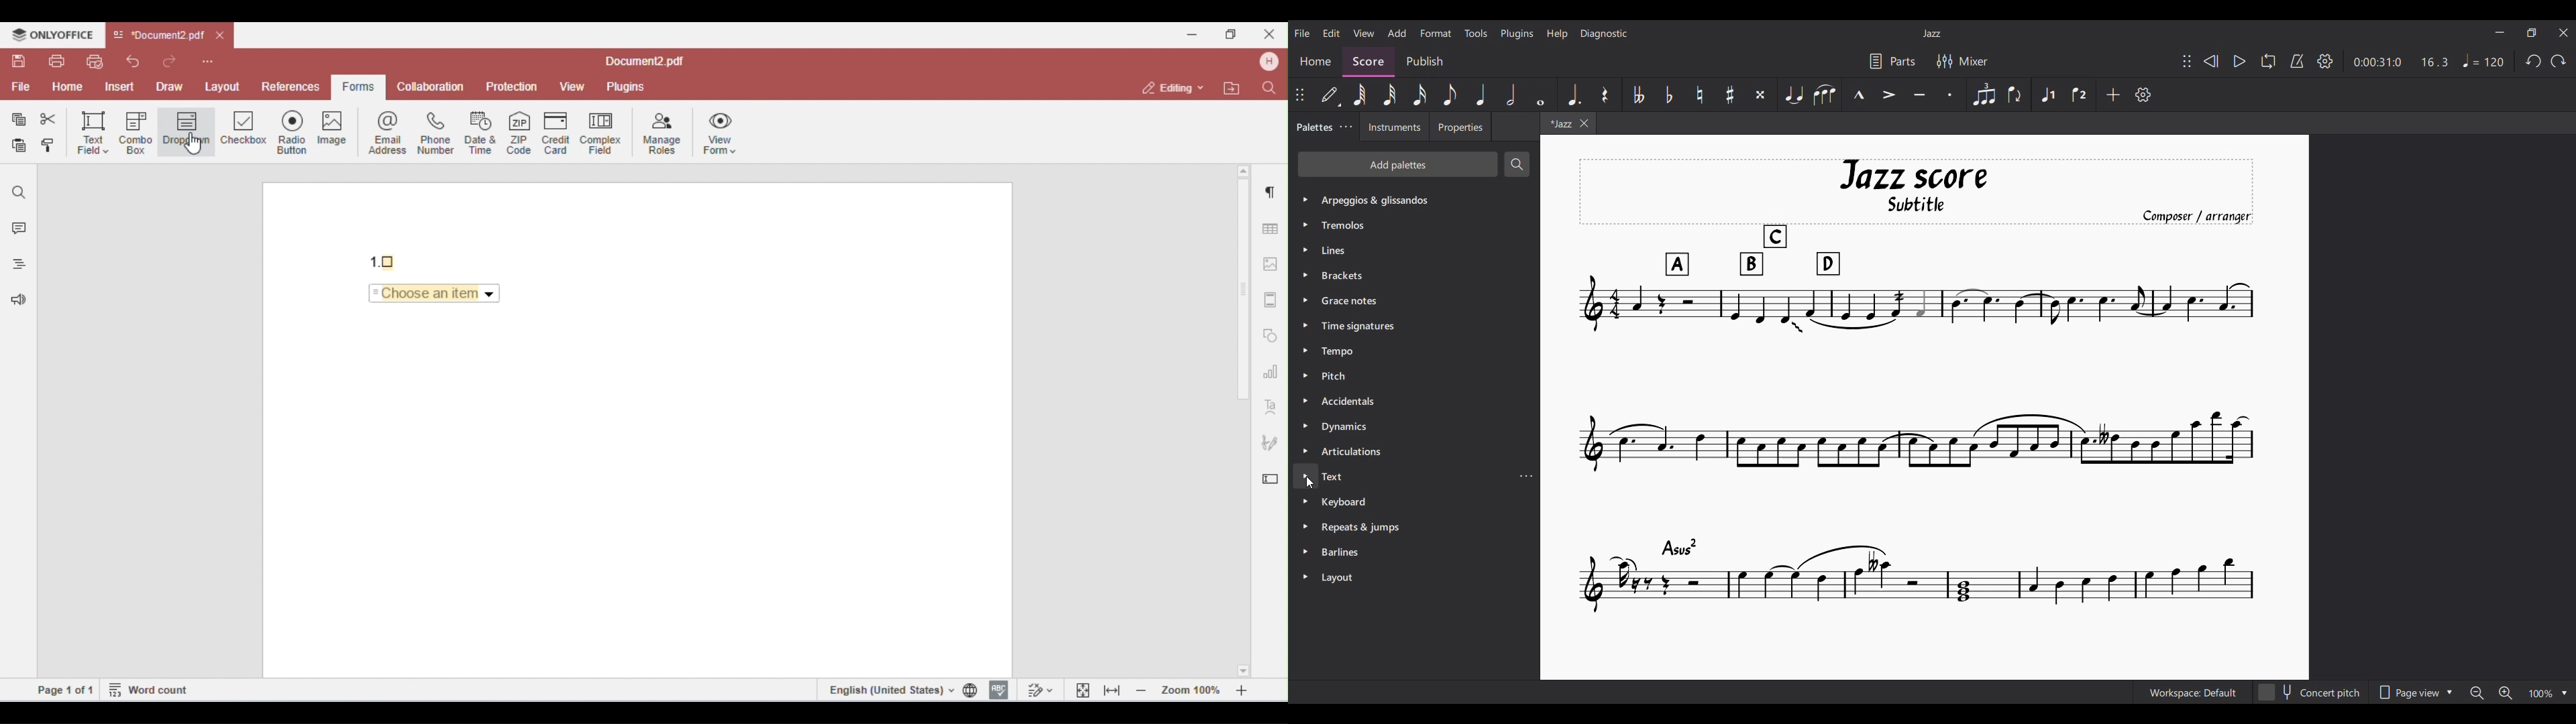  I want to click on Parts settings, so click(1893, 61).